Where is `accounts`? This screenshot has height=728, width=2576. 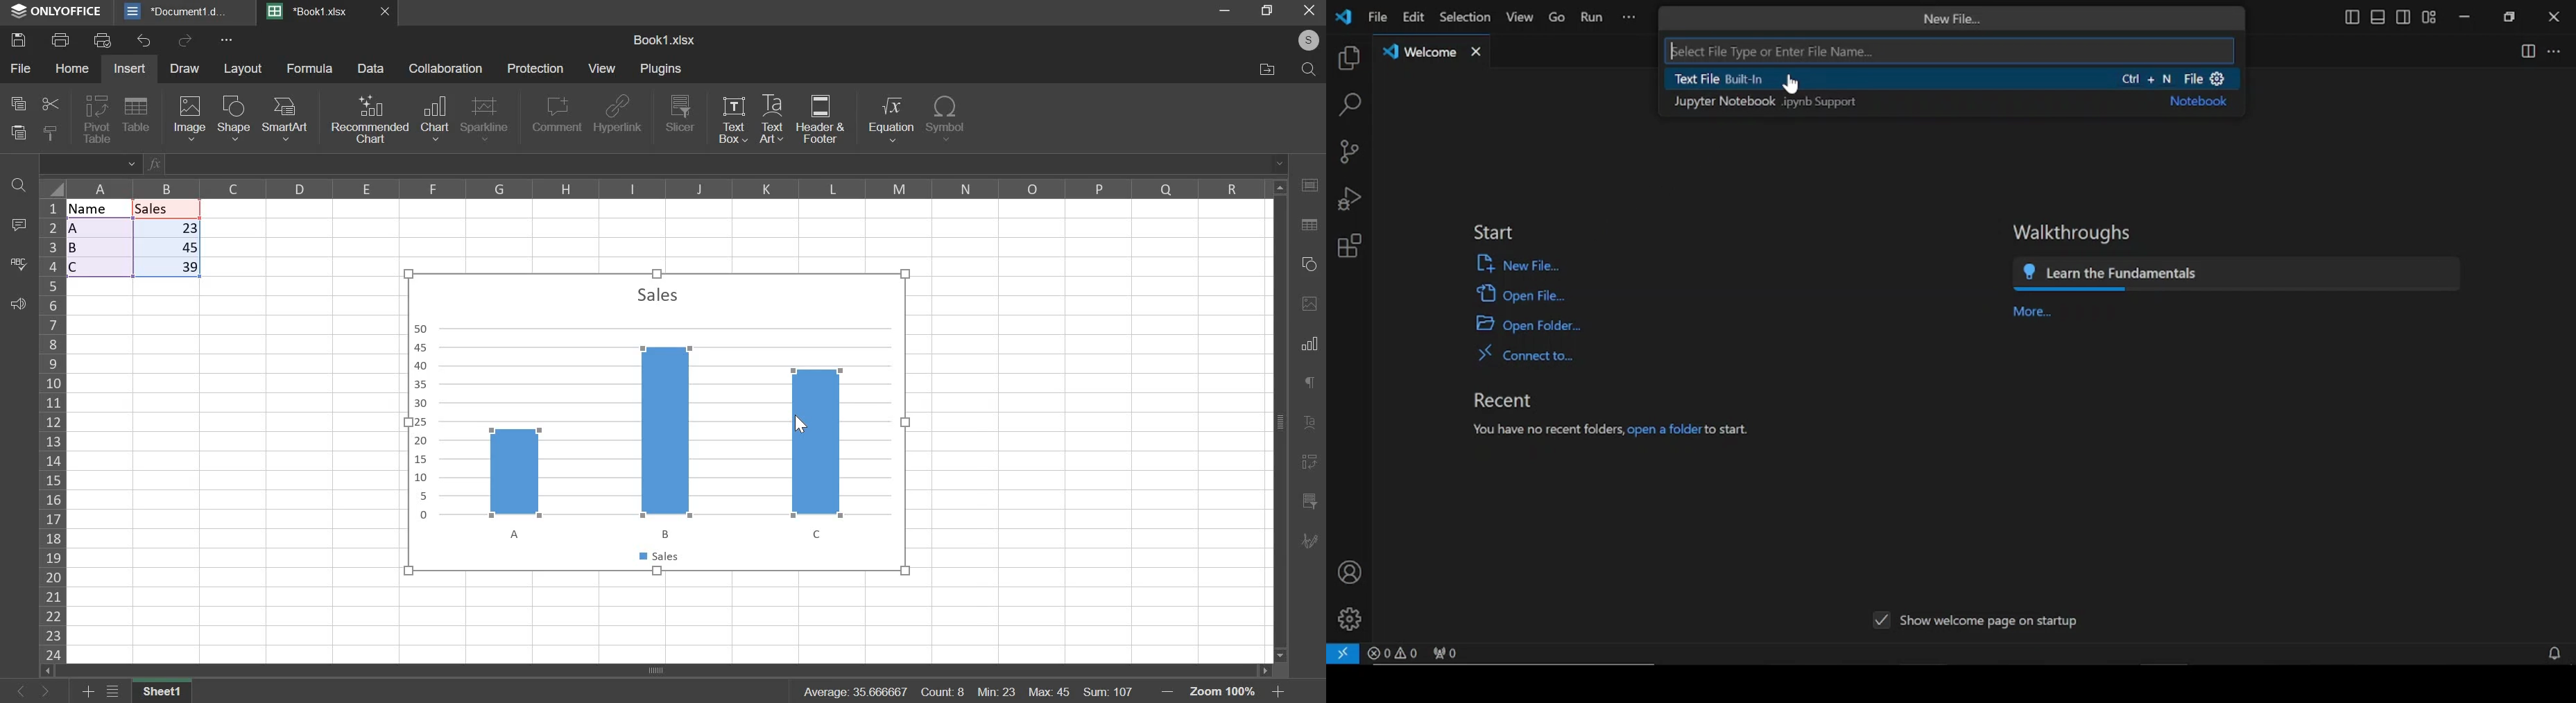
accounts is located at coordinates (1350, 573).